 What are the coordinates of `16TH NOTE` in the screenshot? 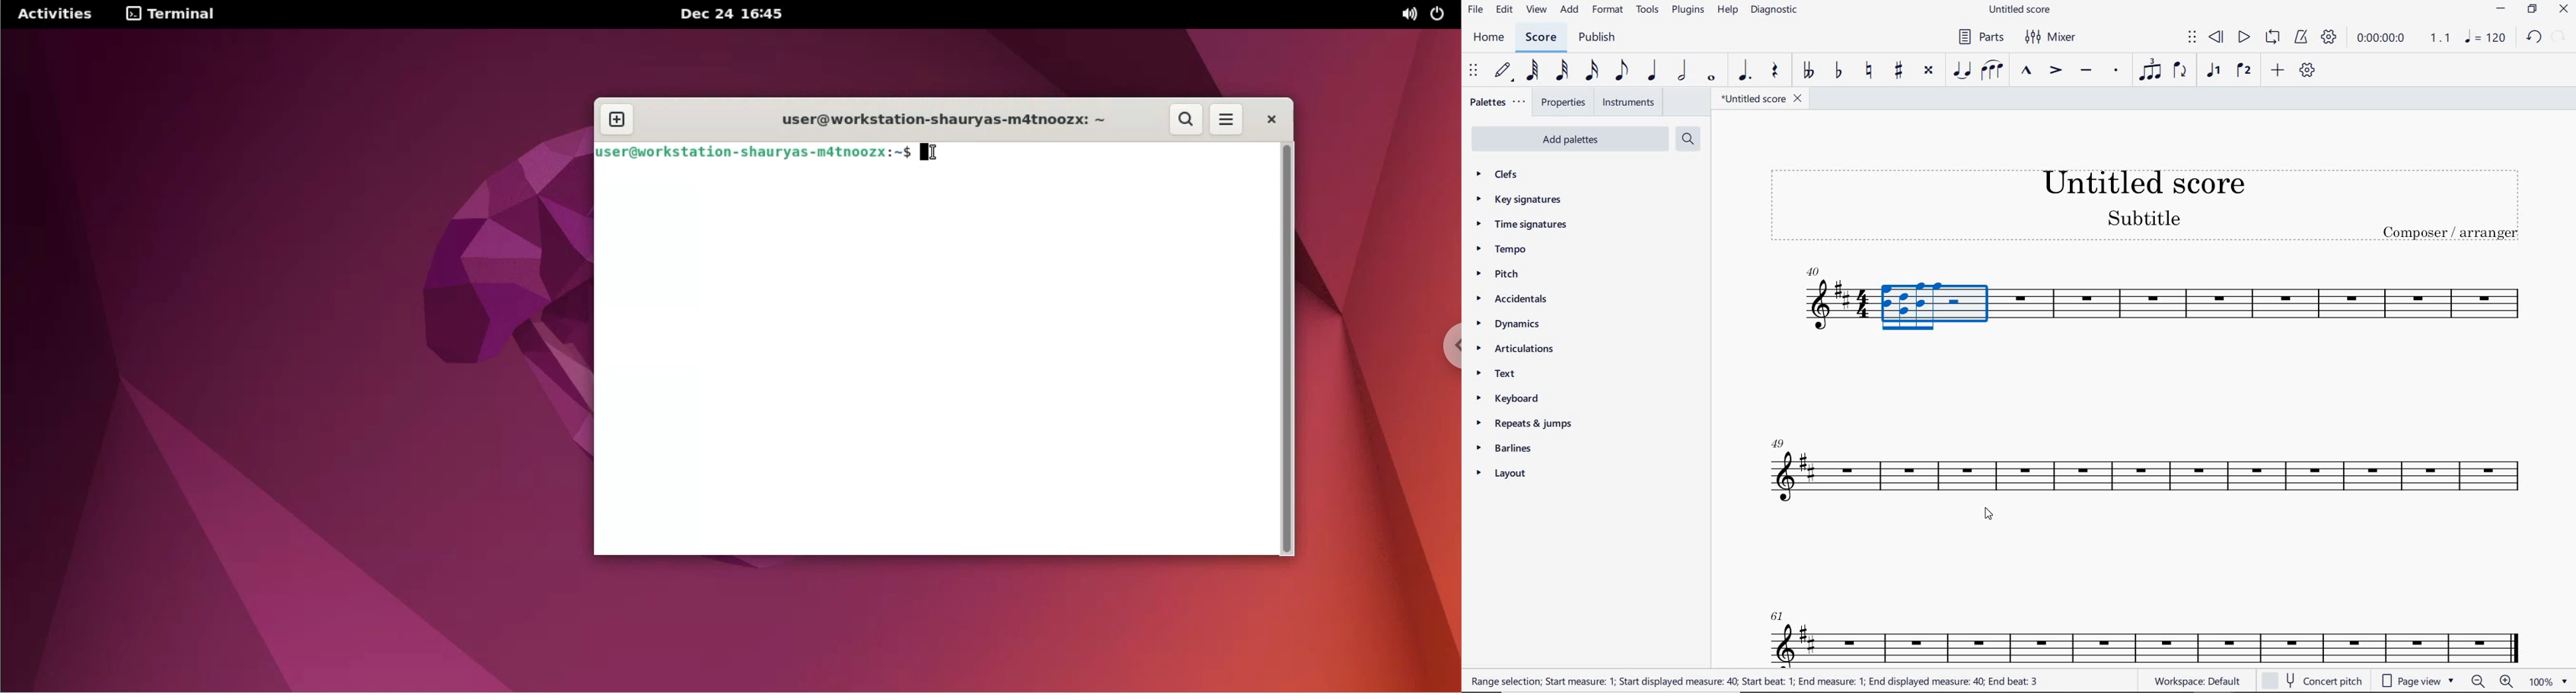 It's located at (1590, 71).